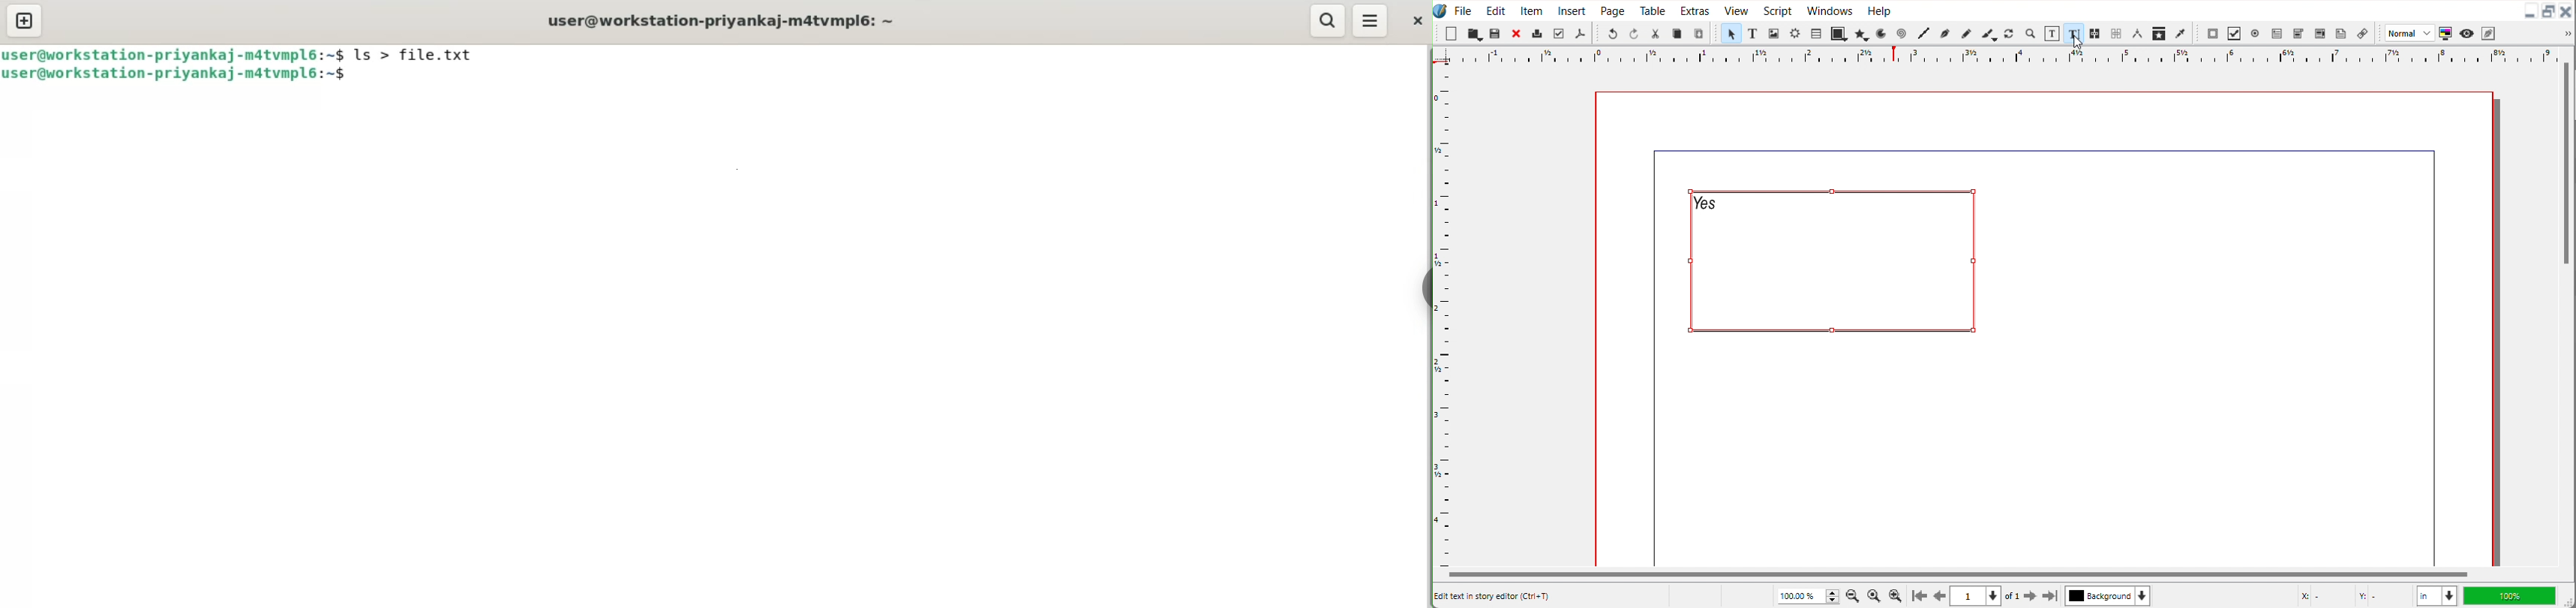 The width and height of the screenshot is (2576, 616). I want to click on Link text frame, so click(2095, 34).